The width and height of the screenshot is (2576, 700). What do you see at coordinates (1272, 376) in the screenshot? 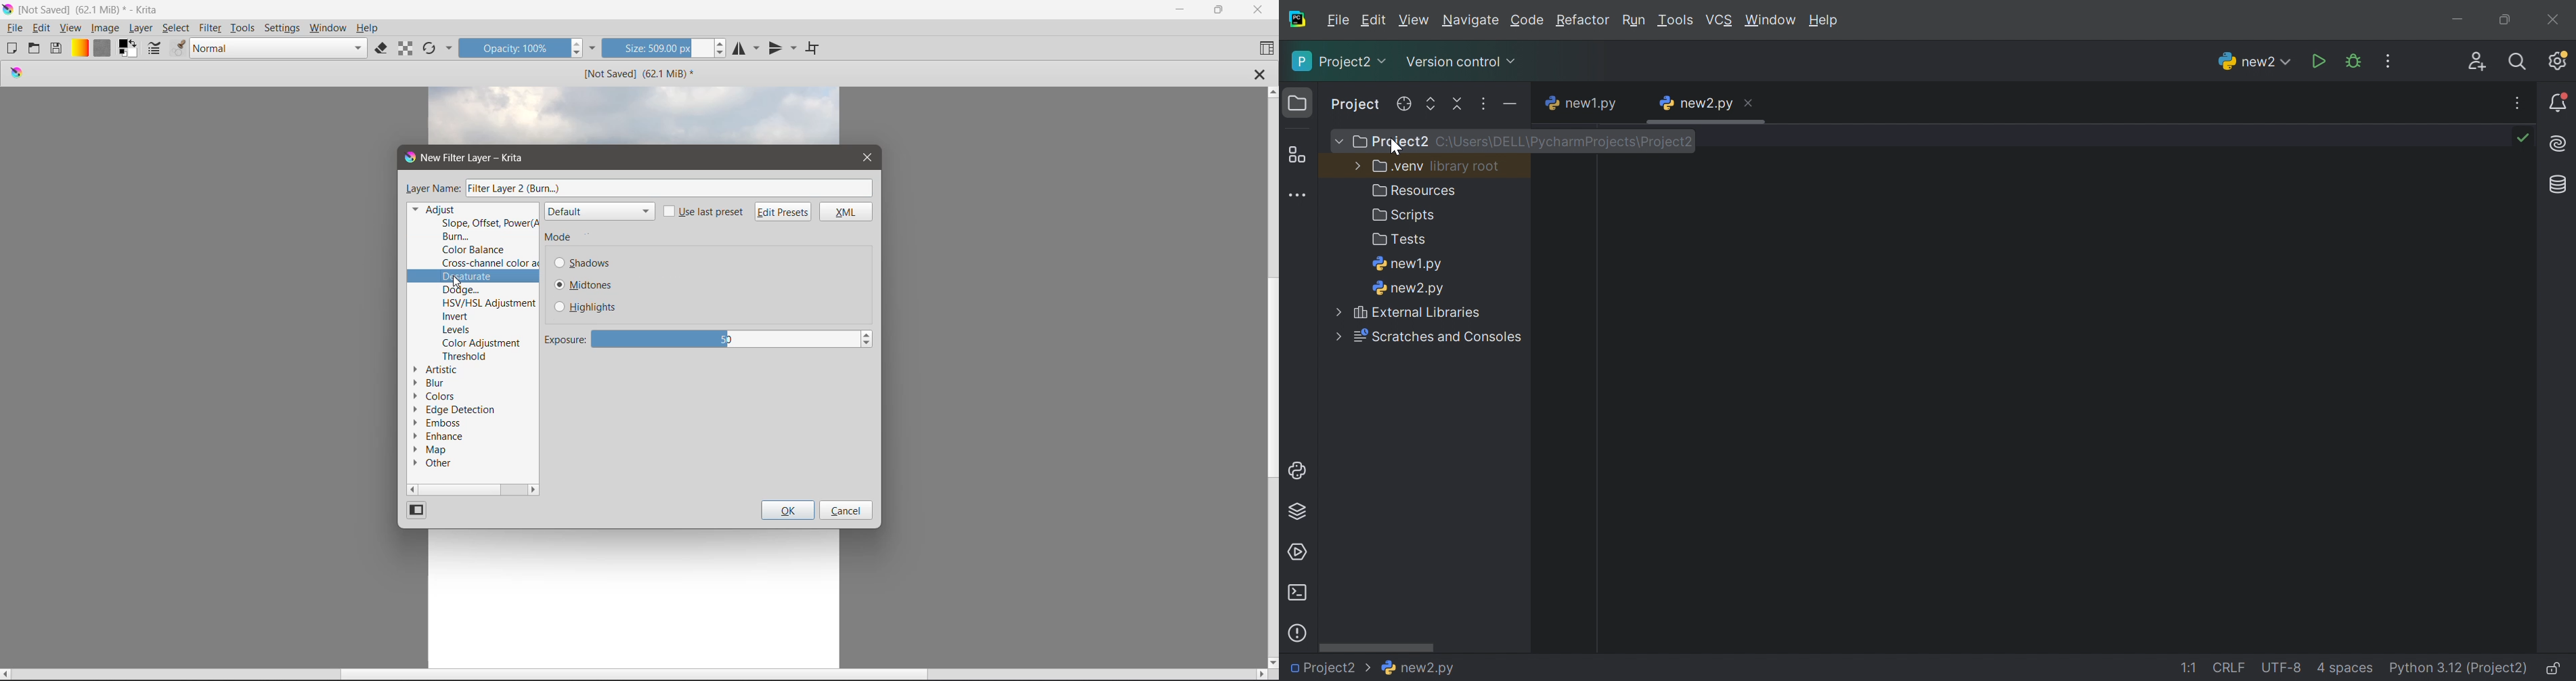
I see `Vertical Scroll Tab` at bounding box center [1272, 376].